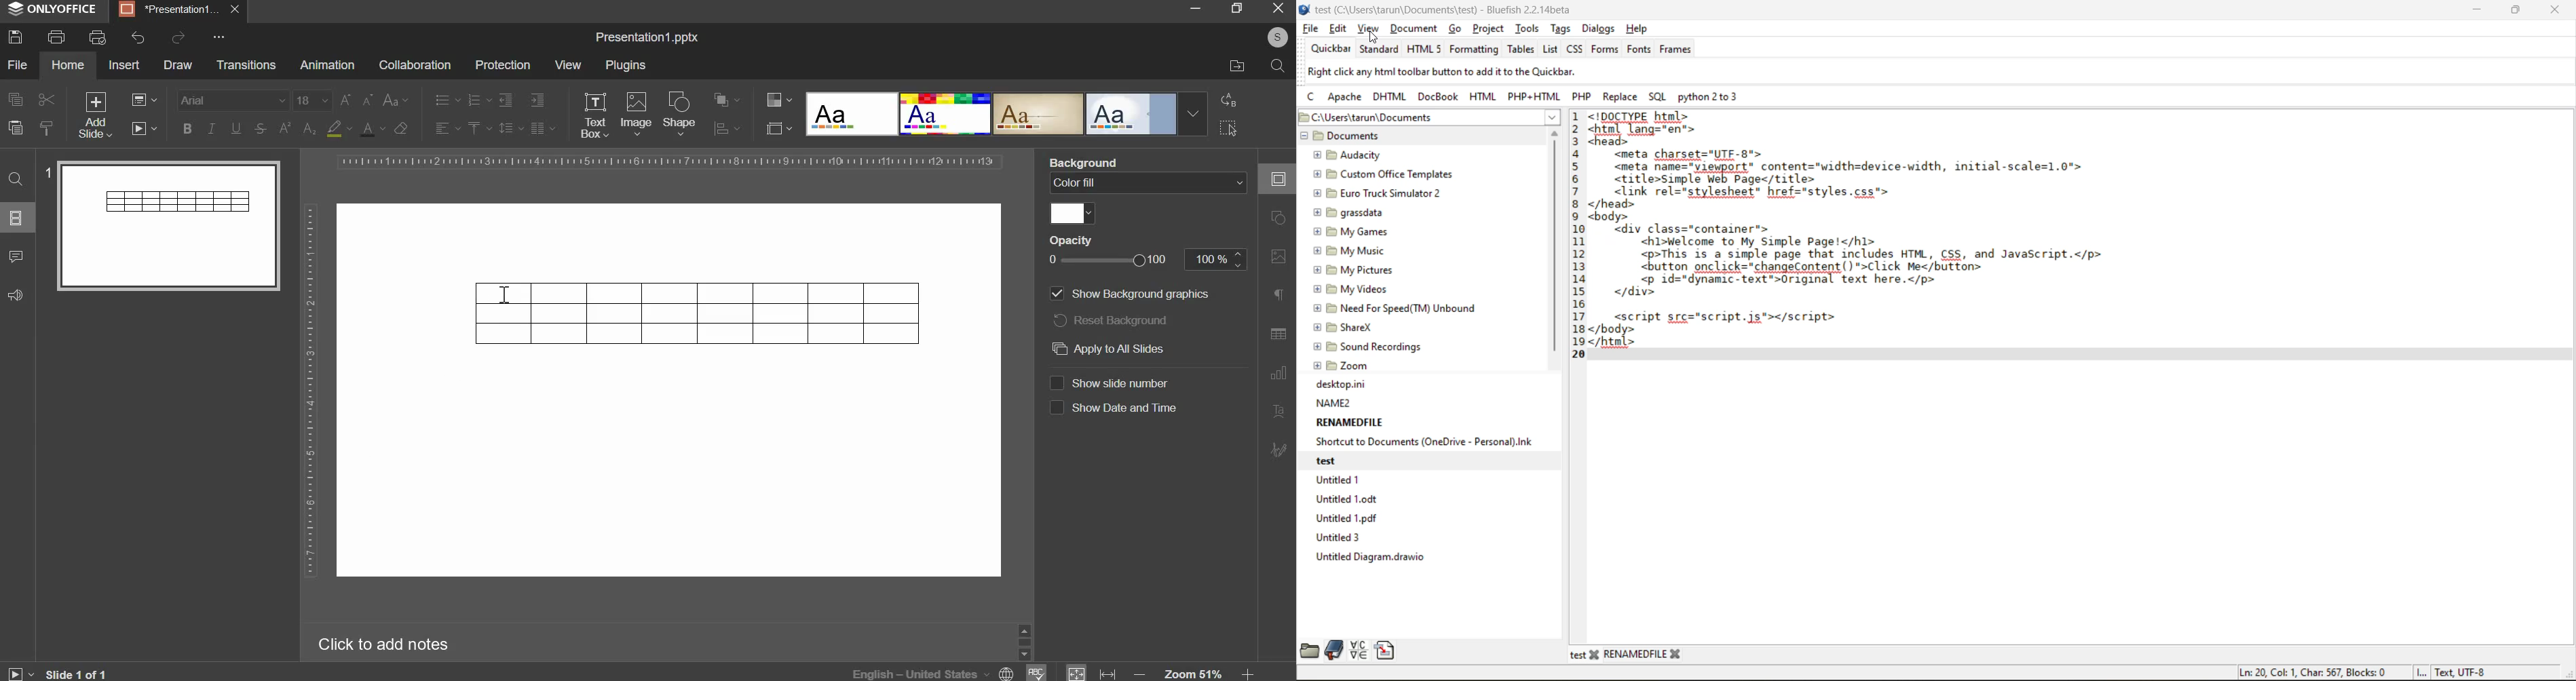 The width and height of the screenshot is (2576, 700). I want to click on undo, so click(138, 37).